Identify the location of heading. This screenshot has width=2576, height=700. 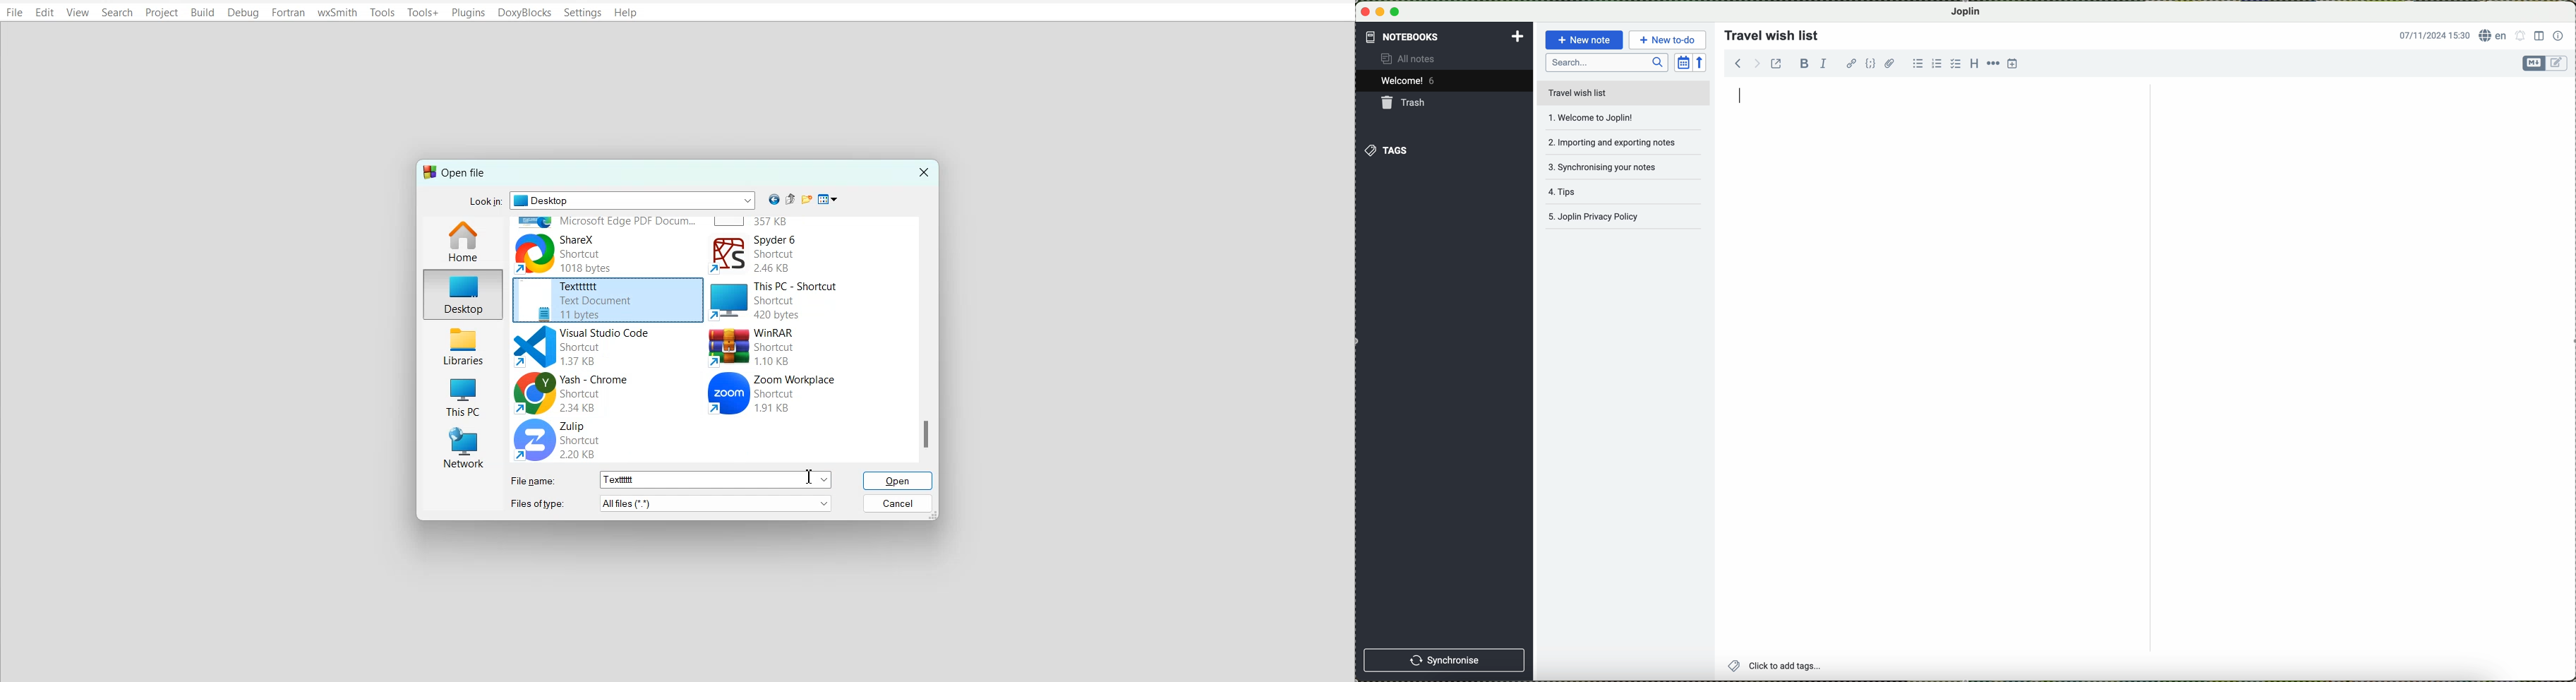
(1972, 63).